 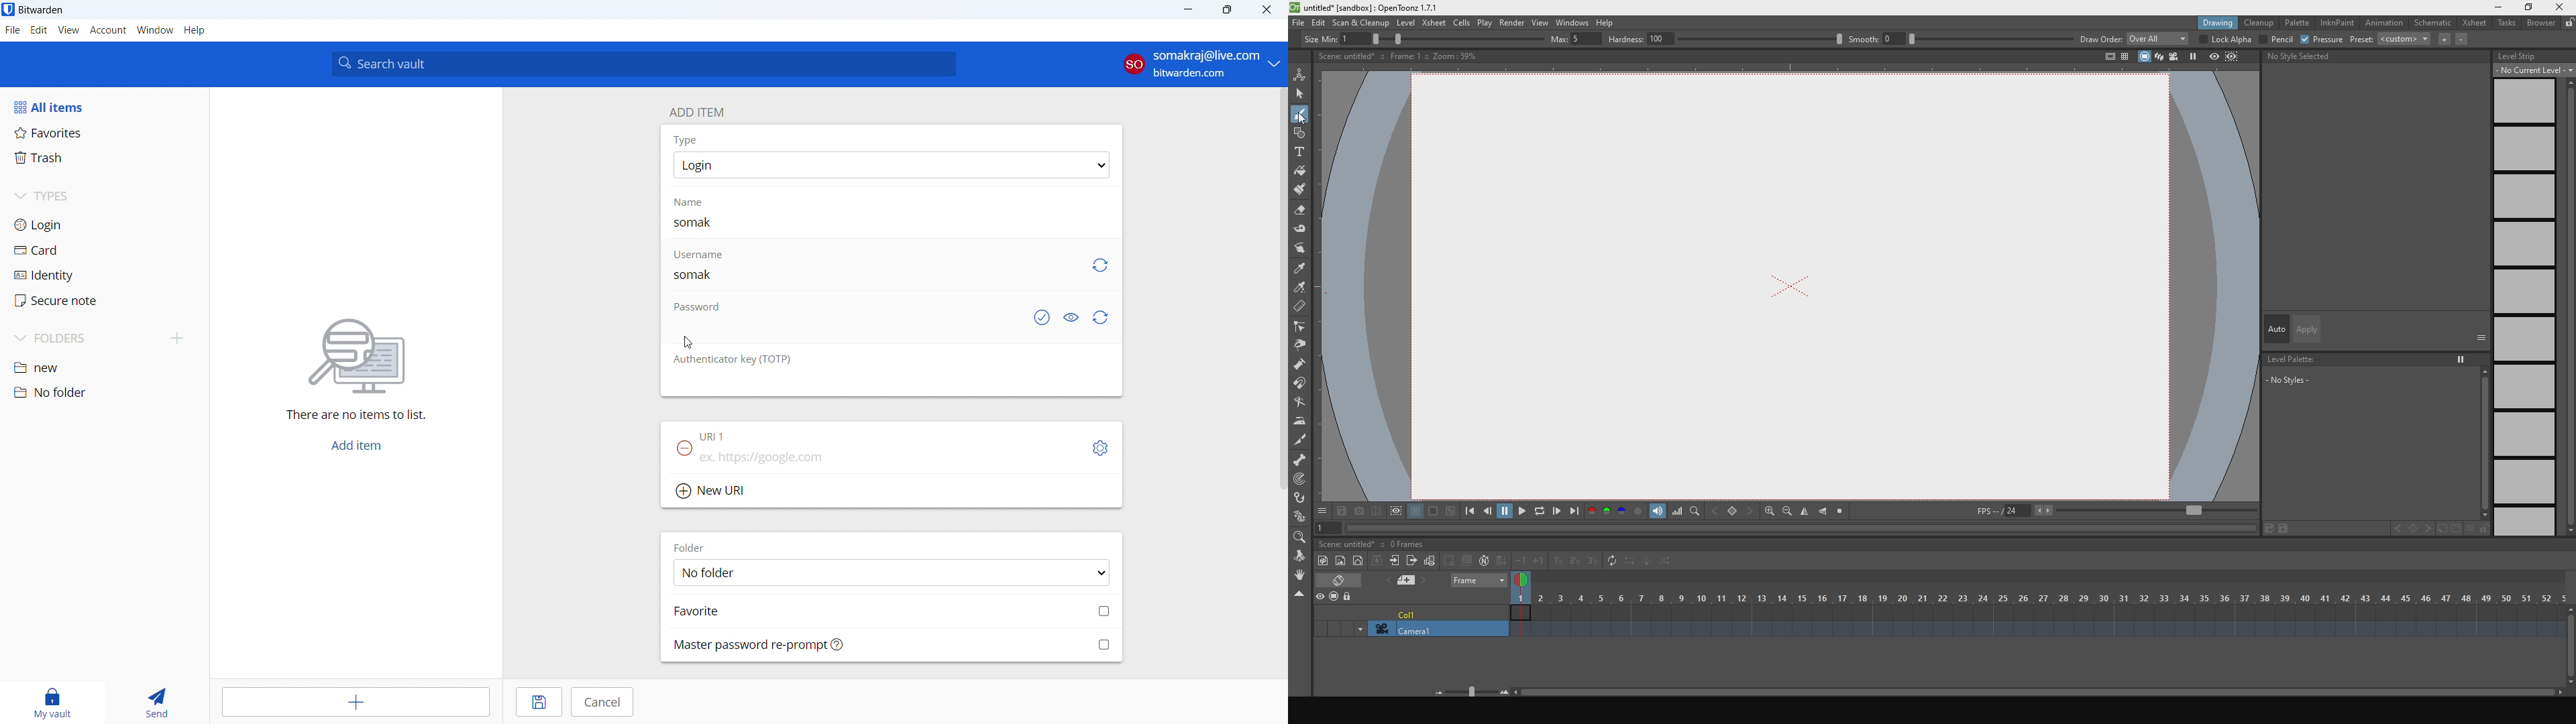 What do you see at coordinates (684, 448) in the screenshot?
I see `remove URl` at bounding box center [684, 448].